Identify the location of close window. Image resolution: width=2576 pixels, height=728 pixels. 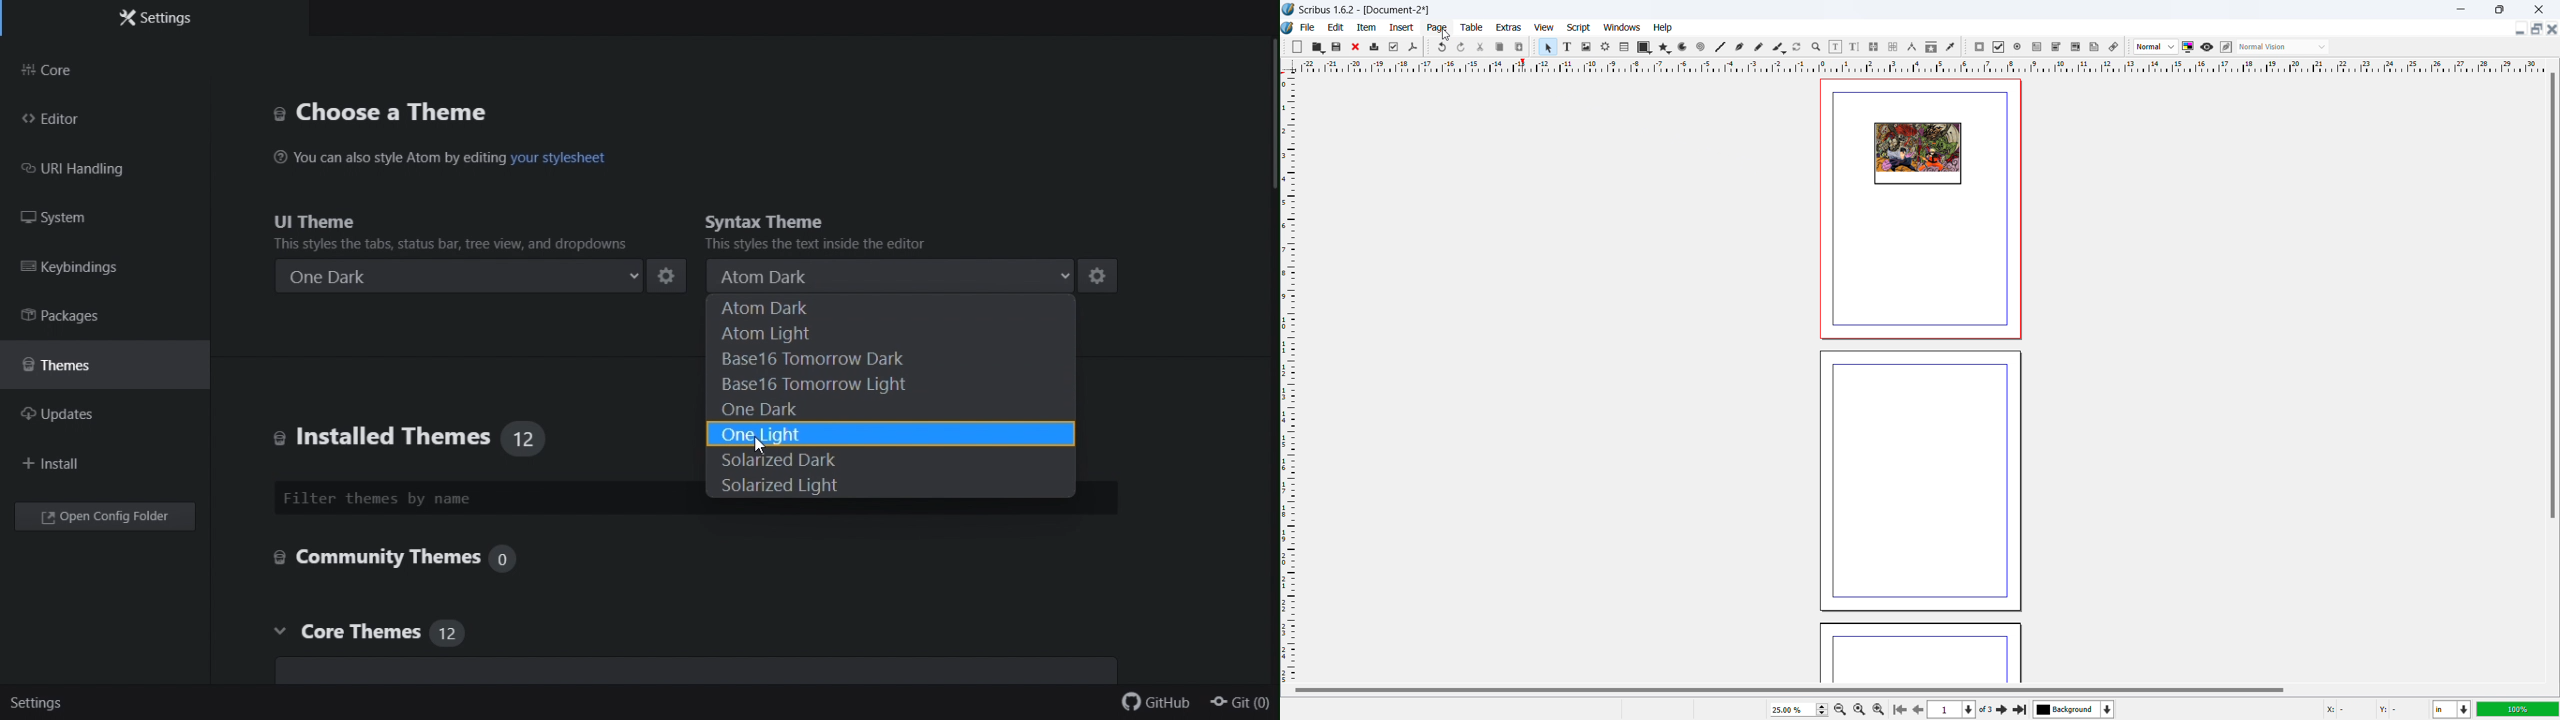
(2537, 9).